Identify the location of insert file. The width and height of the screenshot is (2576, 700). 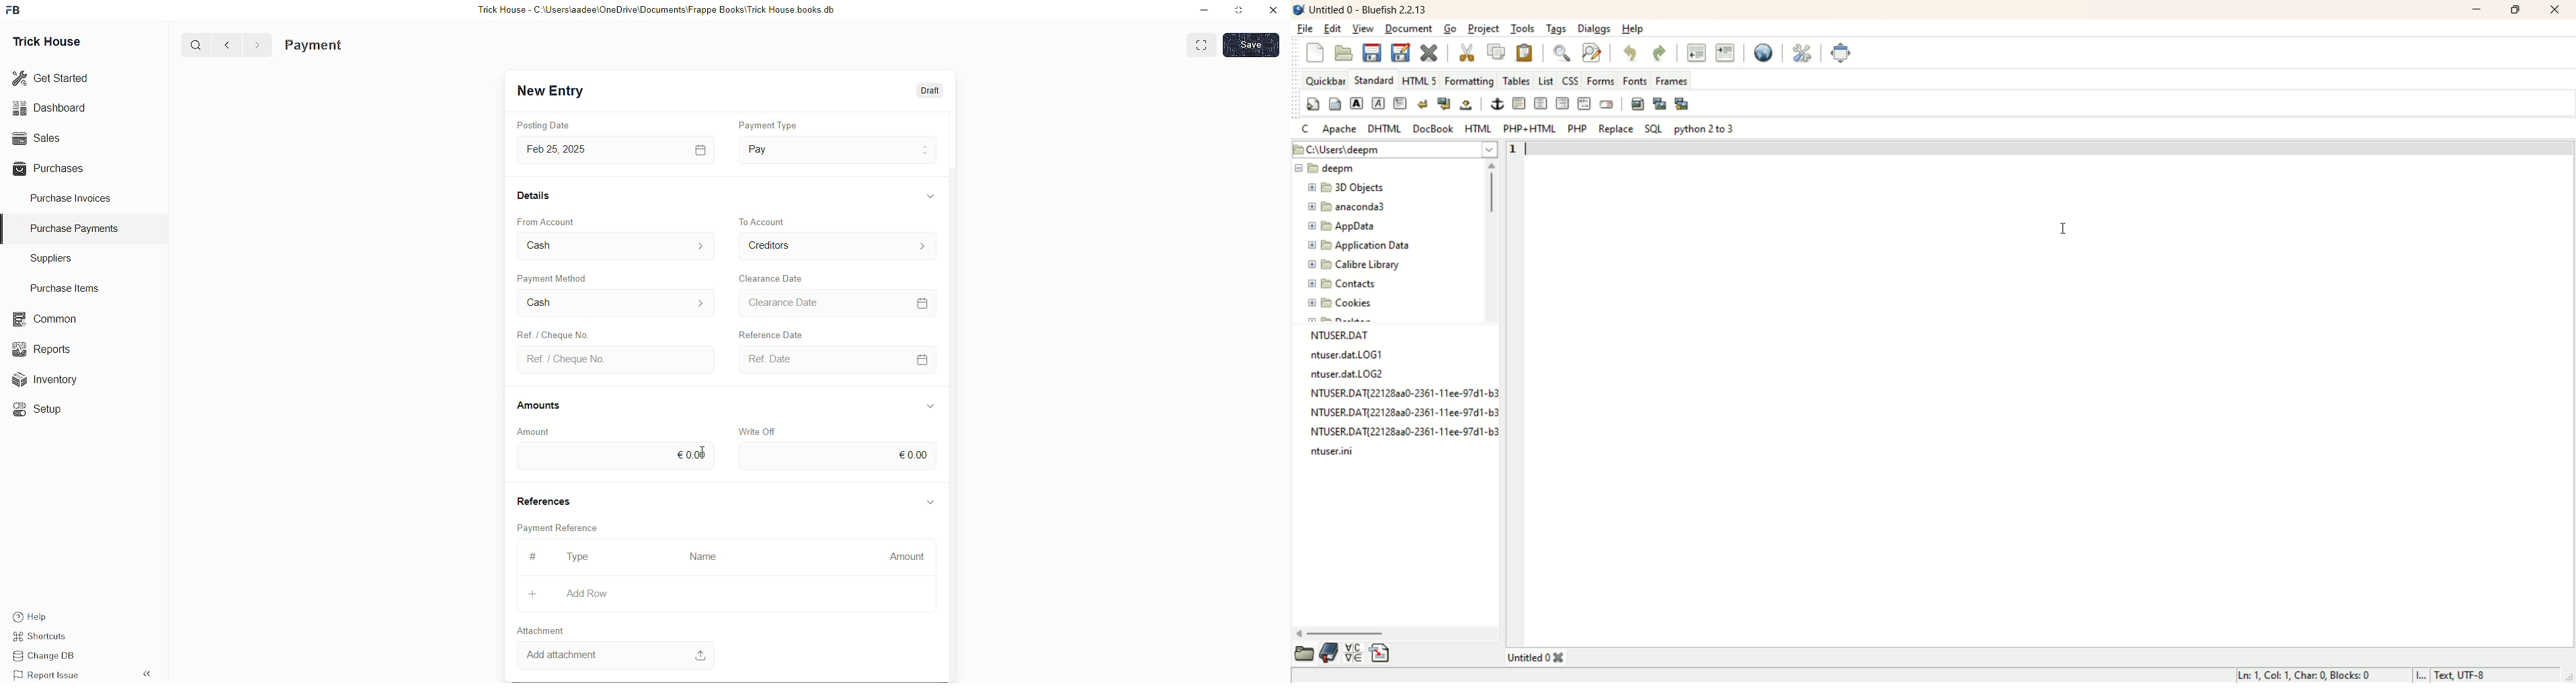
(1384, 654).